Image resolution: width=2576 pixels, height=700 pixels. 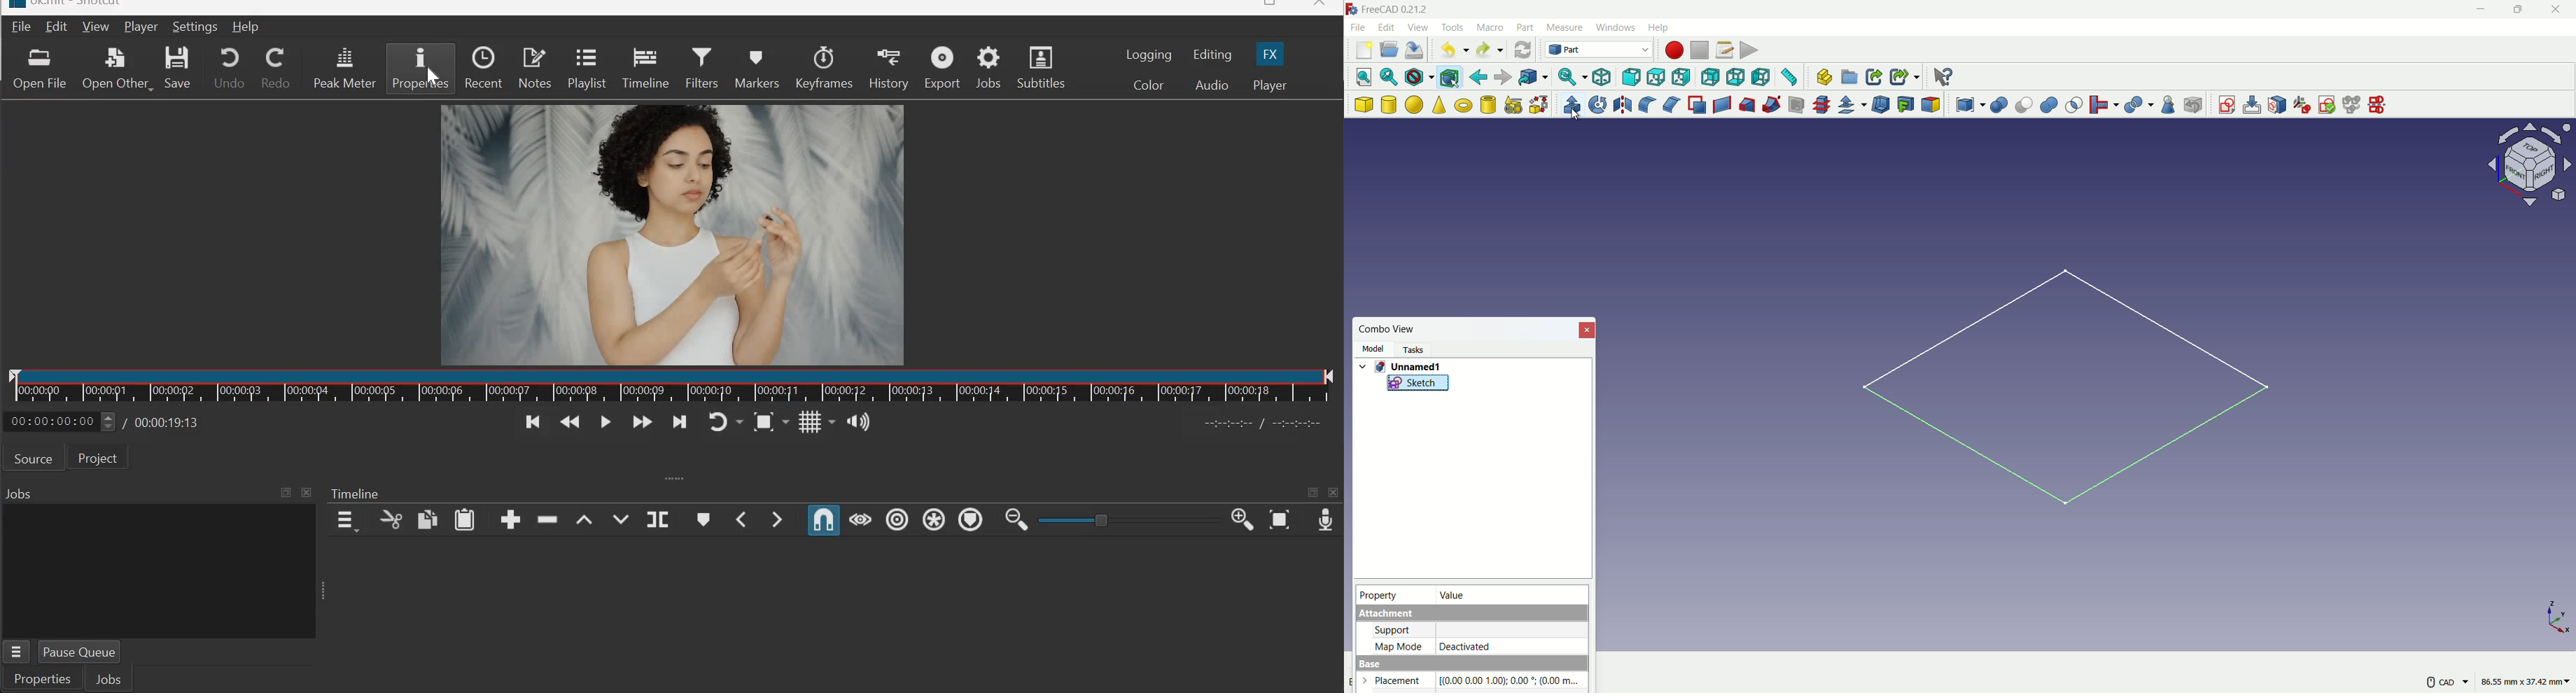 What do you see at coordinates (141, 27) in the screenshot?
I see `Player` at bounding box center [141, 27].